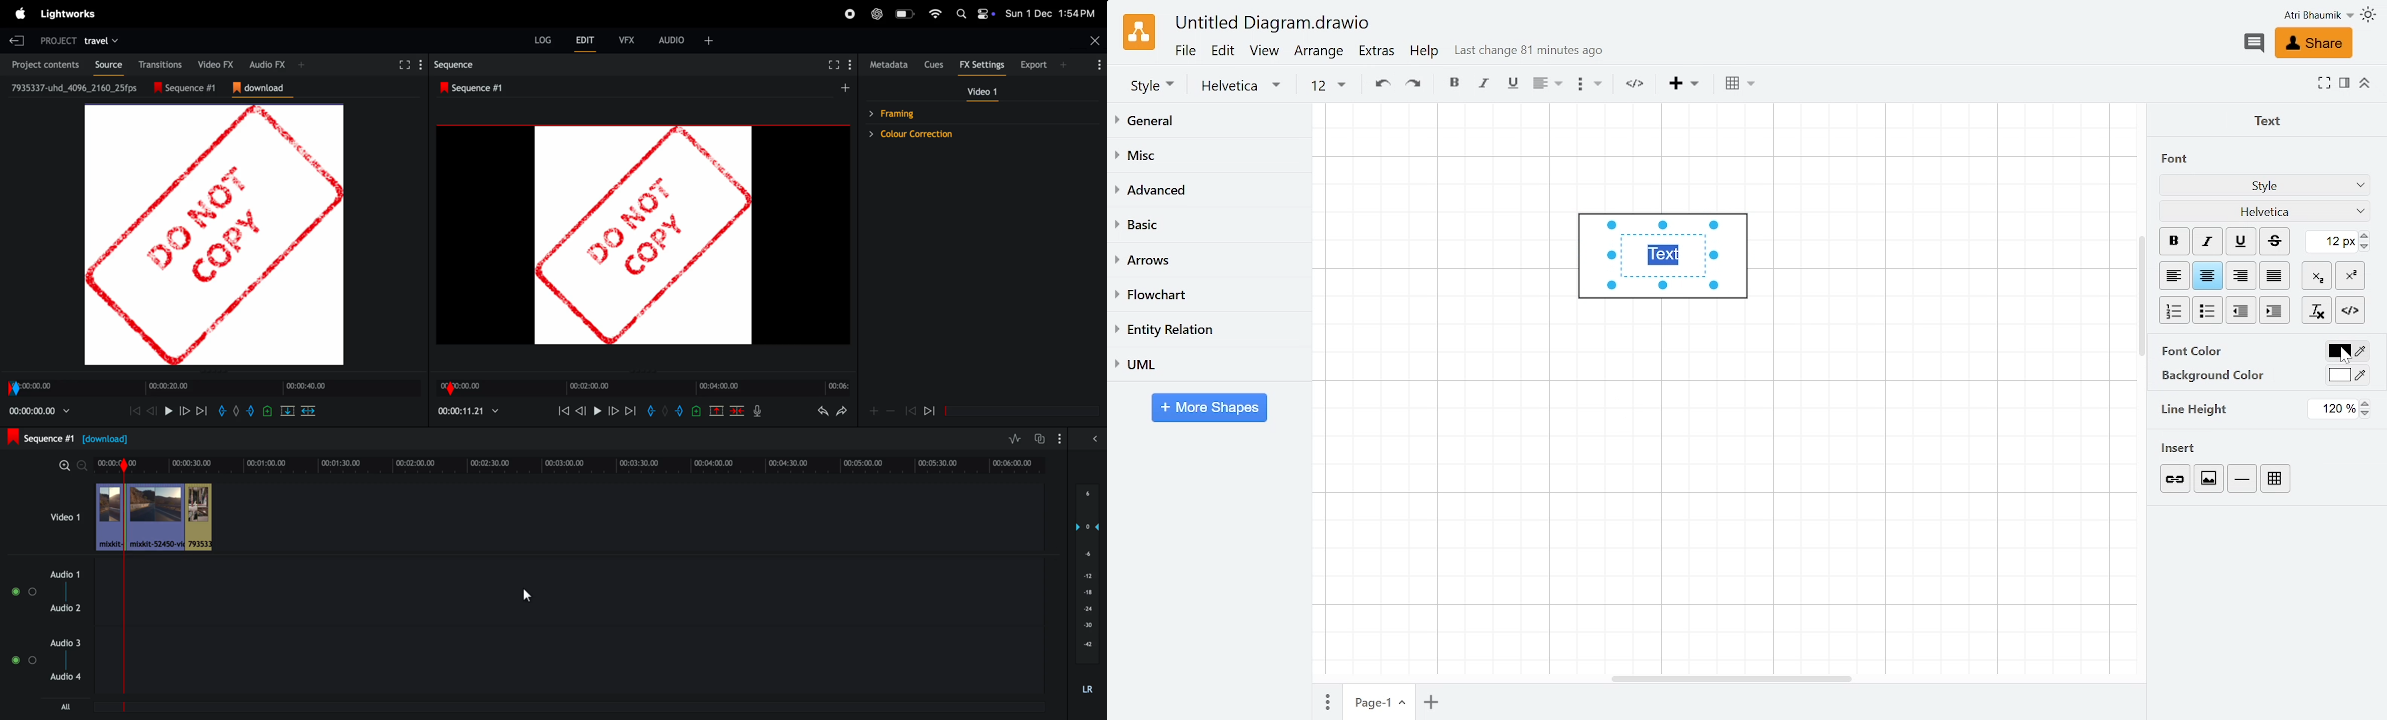 This screenshot has width=2408, height=728. What do you see at coordinates (1670, 265) in the screenshot?
I see `Text inside a shape` at bounding box center [1670, 265].